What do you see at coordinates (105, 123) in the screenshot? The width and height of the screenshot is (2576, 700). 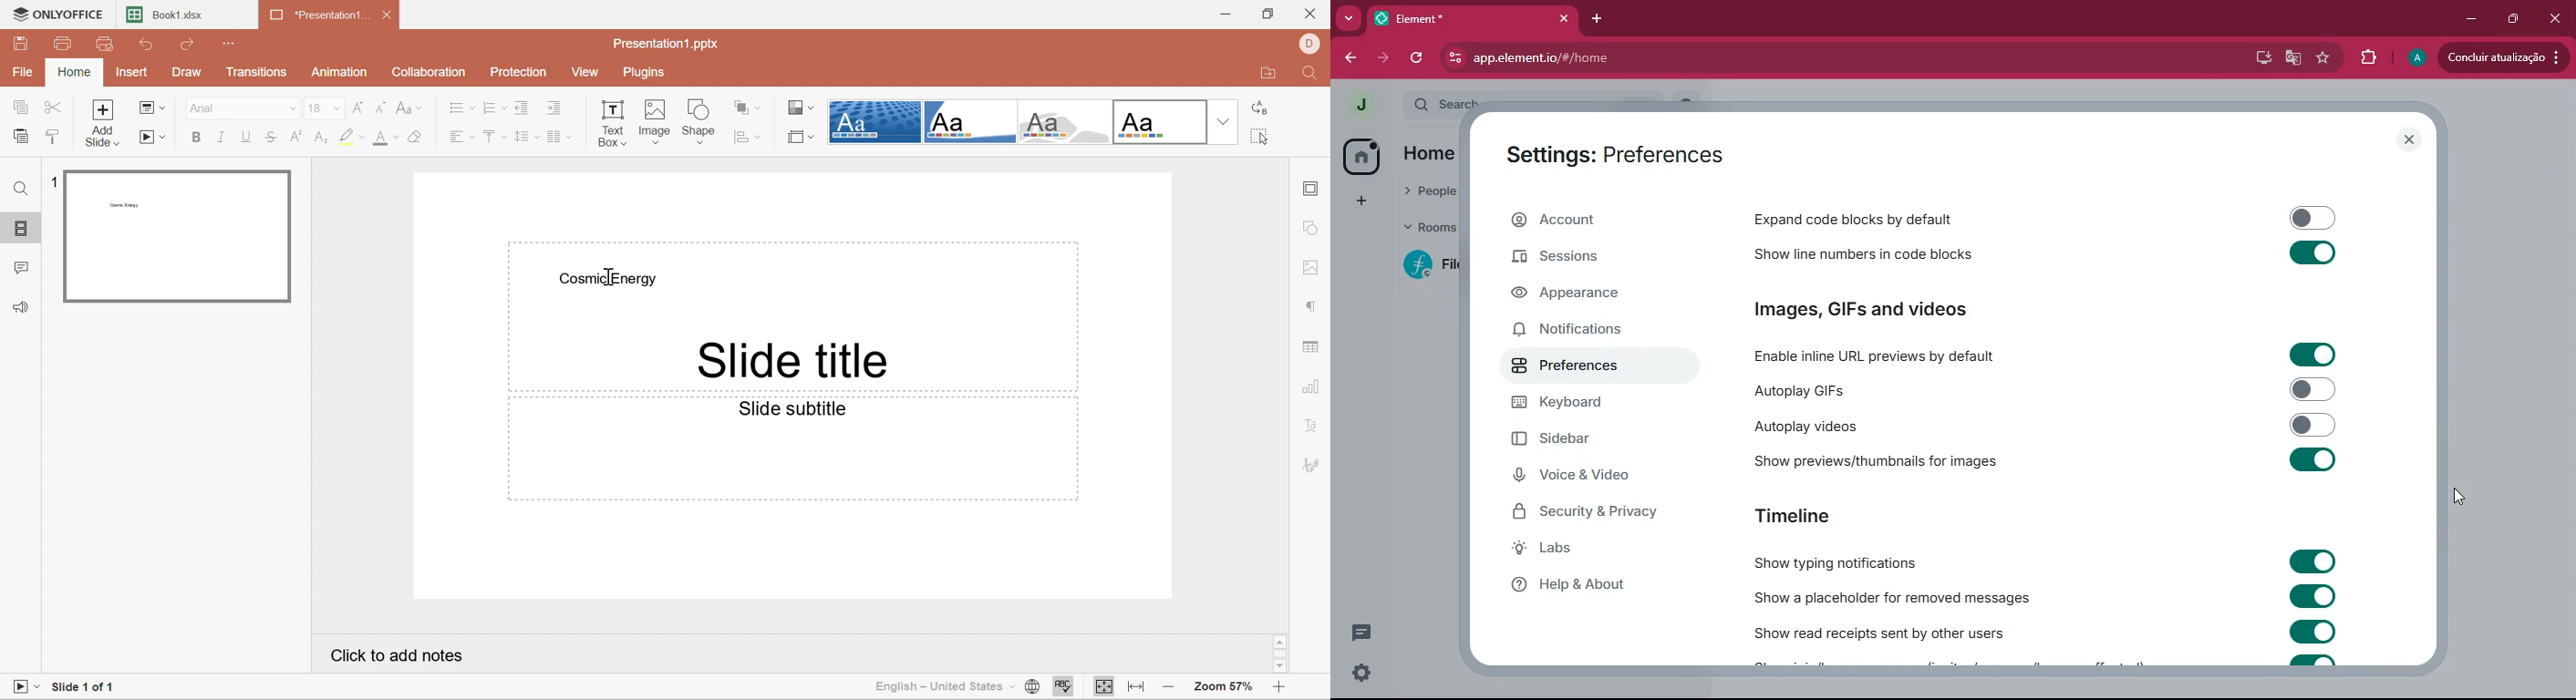 I see `Add slide` at bounding box center [105, 123].